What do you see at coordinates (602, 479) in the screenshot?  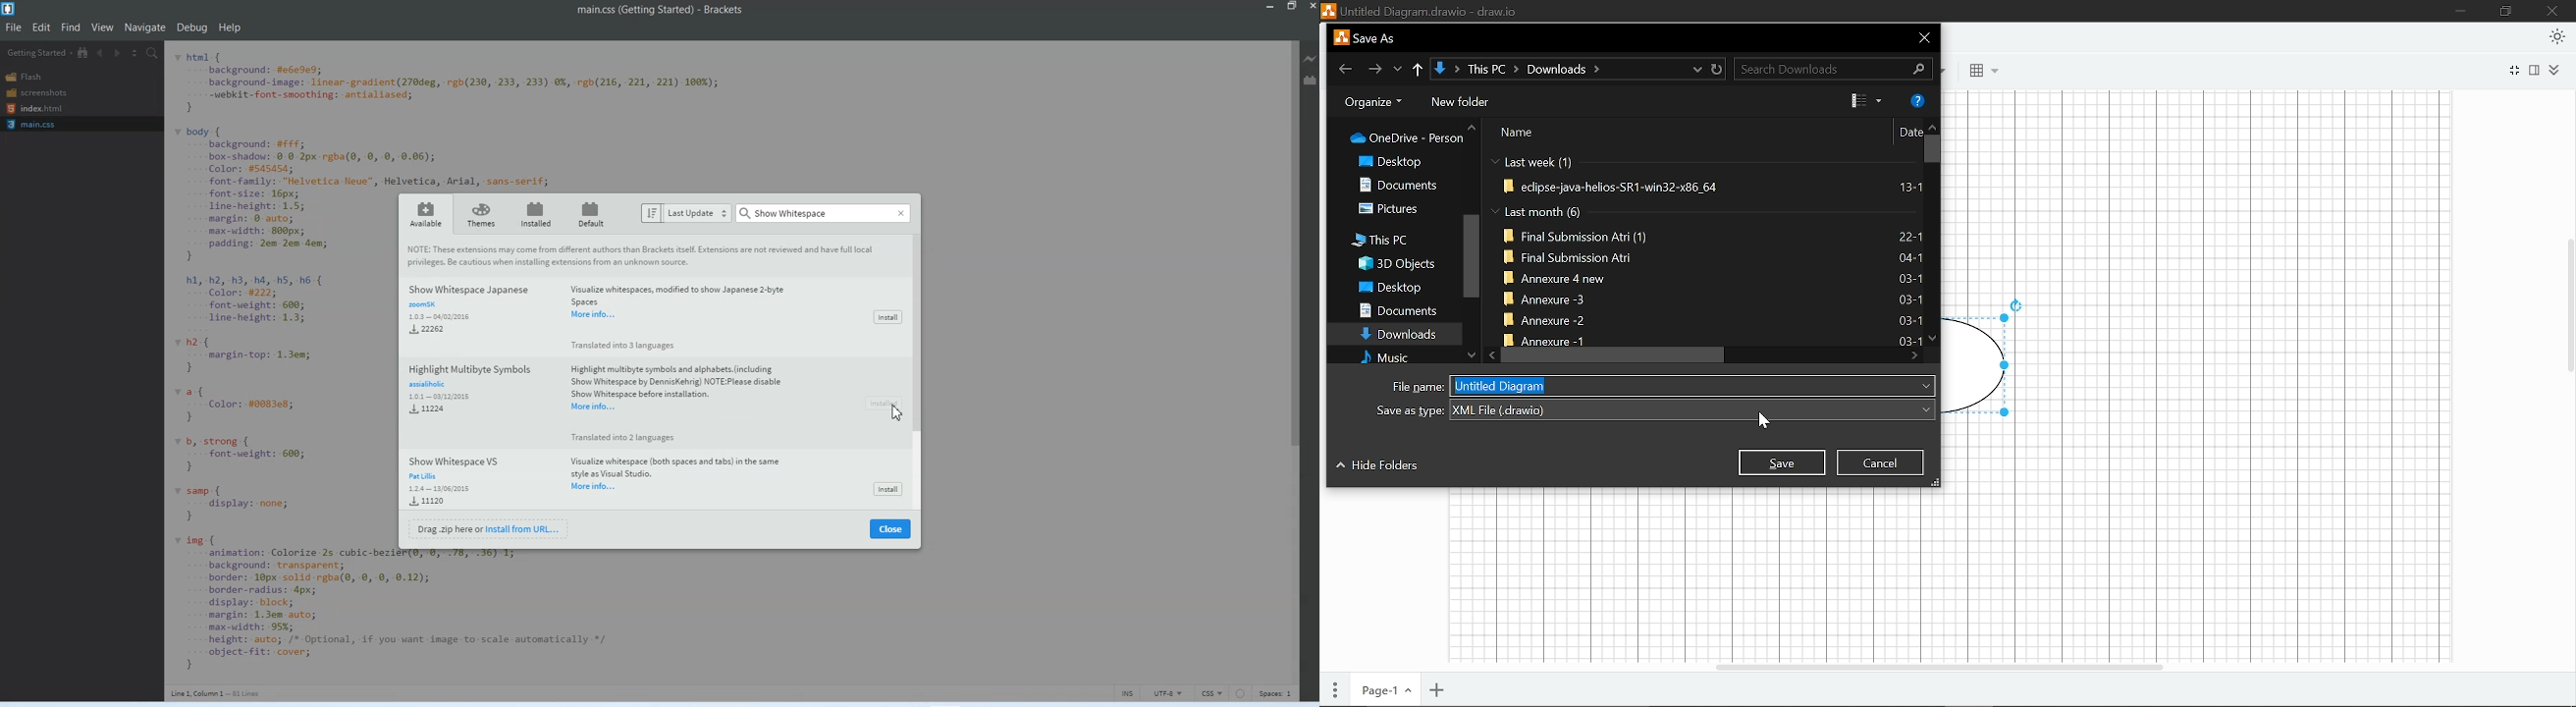 I see `Hide Status Bar` at bounding box center [602, 479].